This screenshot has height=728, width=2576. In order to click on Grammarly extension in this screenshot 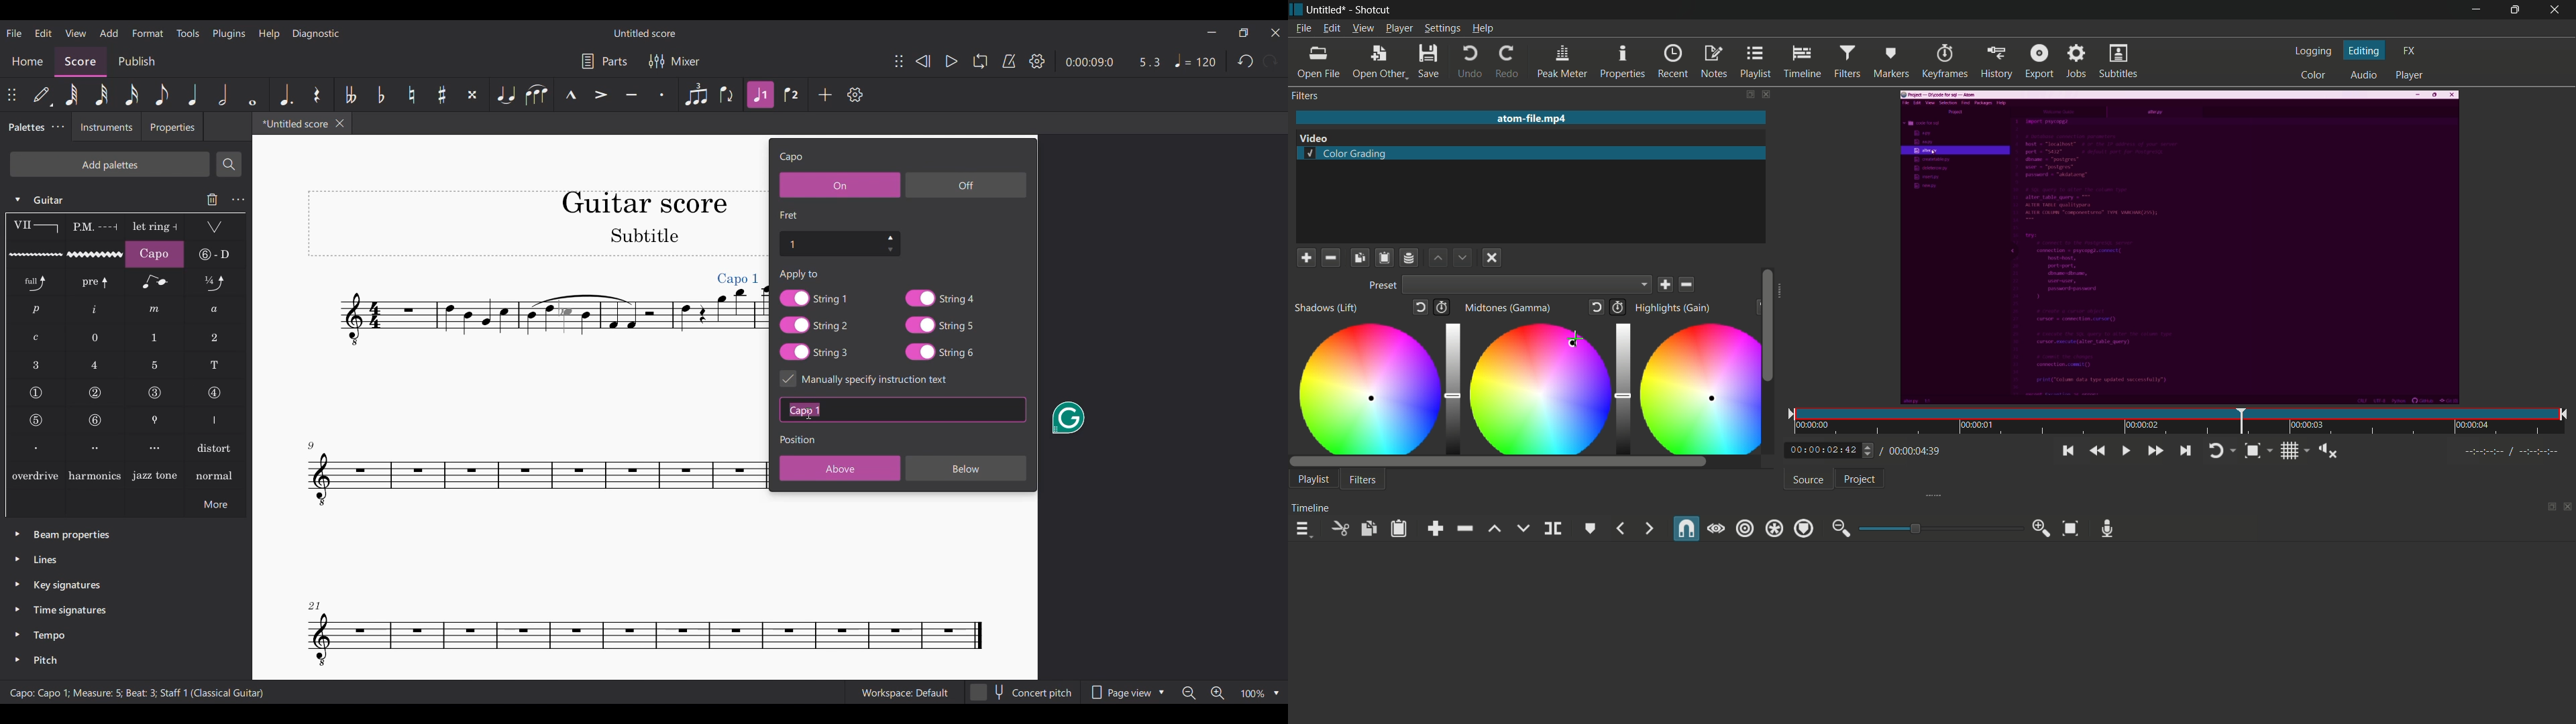, I will do `click(1067, 418)`.